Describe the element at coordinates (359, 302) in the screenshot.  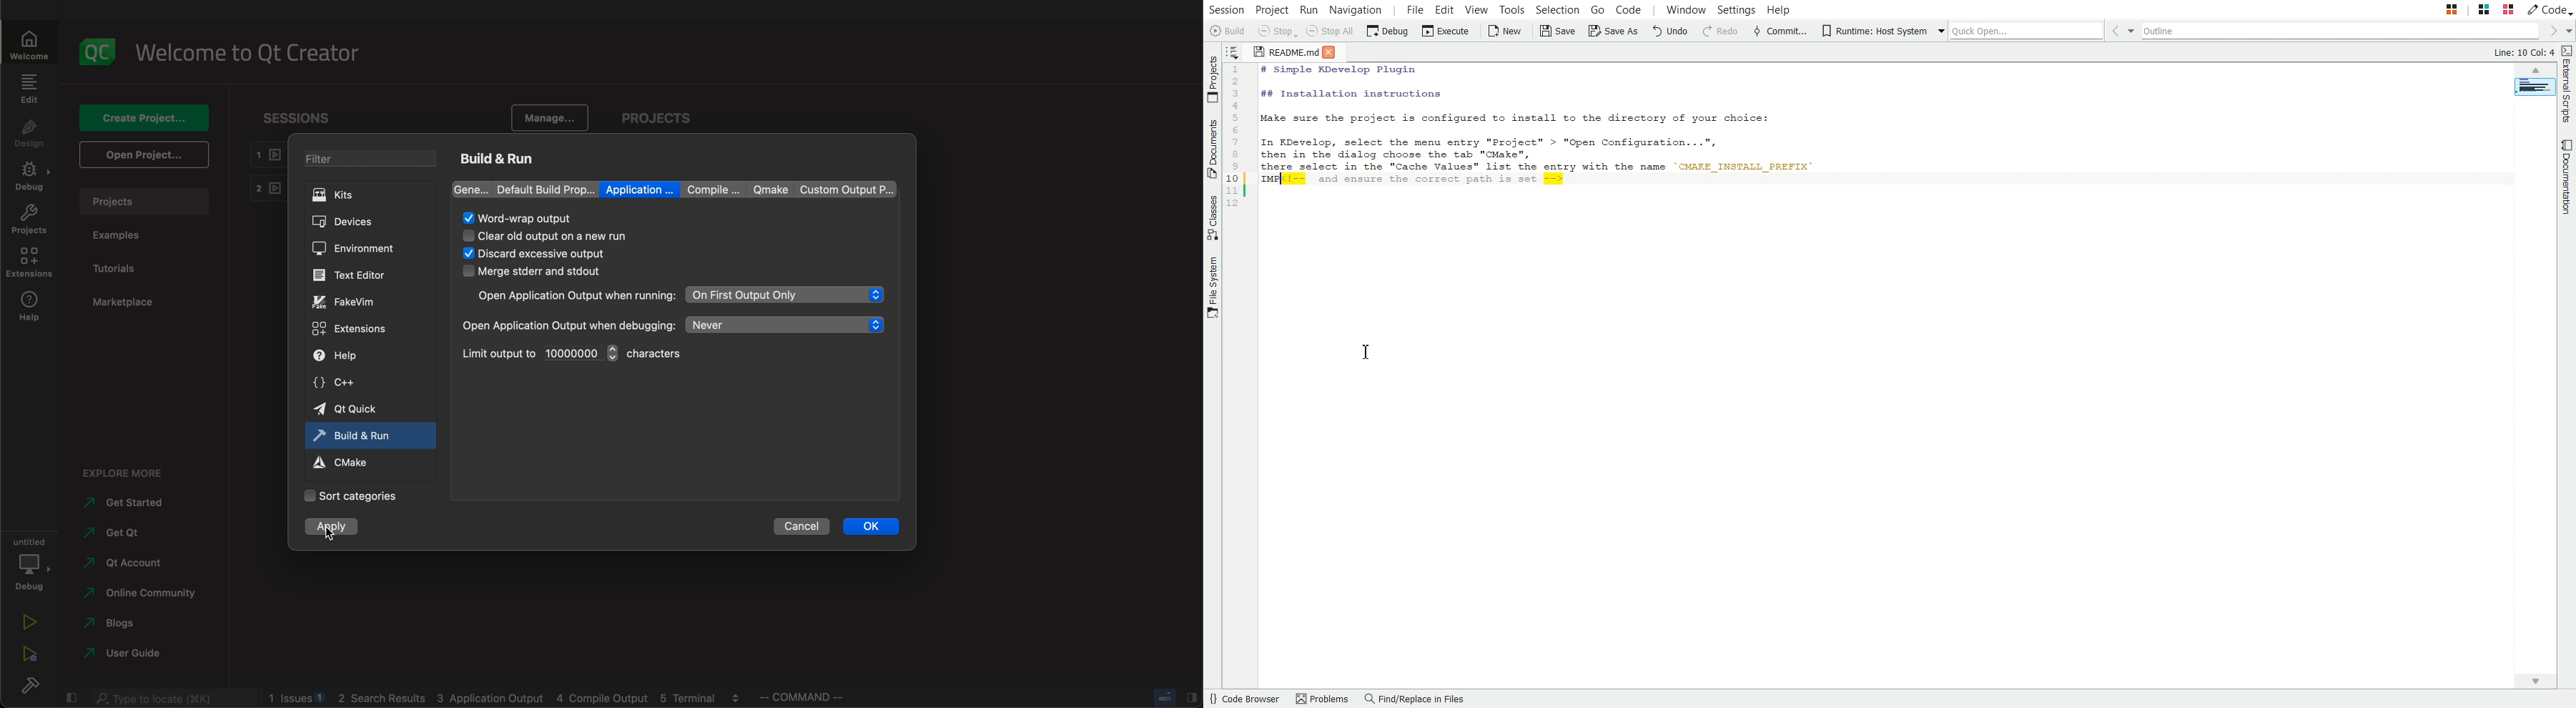
I see `fakevim` at that location.